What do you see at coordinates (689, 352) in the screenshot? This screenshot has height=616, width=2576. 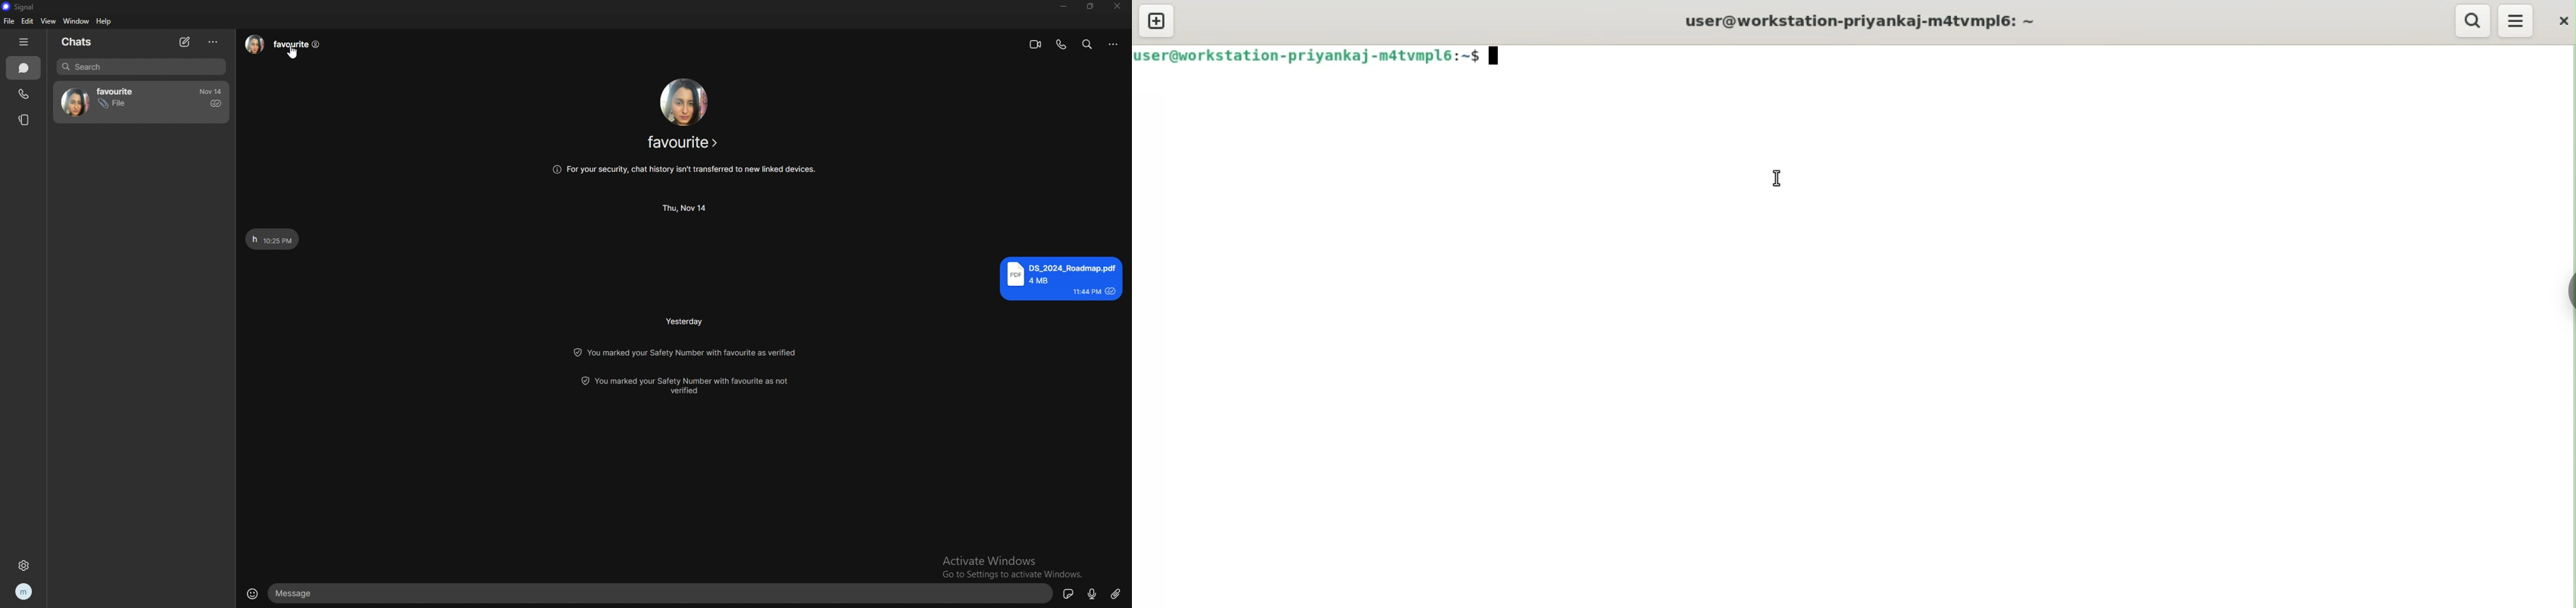 I see `update` at bounding box center [689, 352].